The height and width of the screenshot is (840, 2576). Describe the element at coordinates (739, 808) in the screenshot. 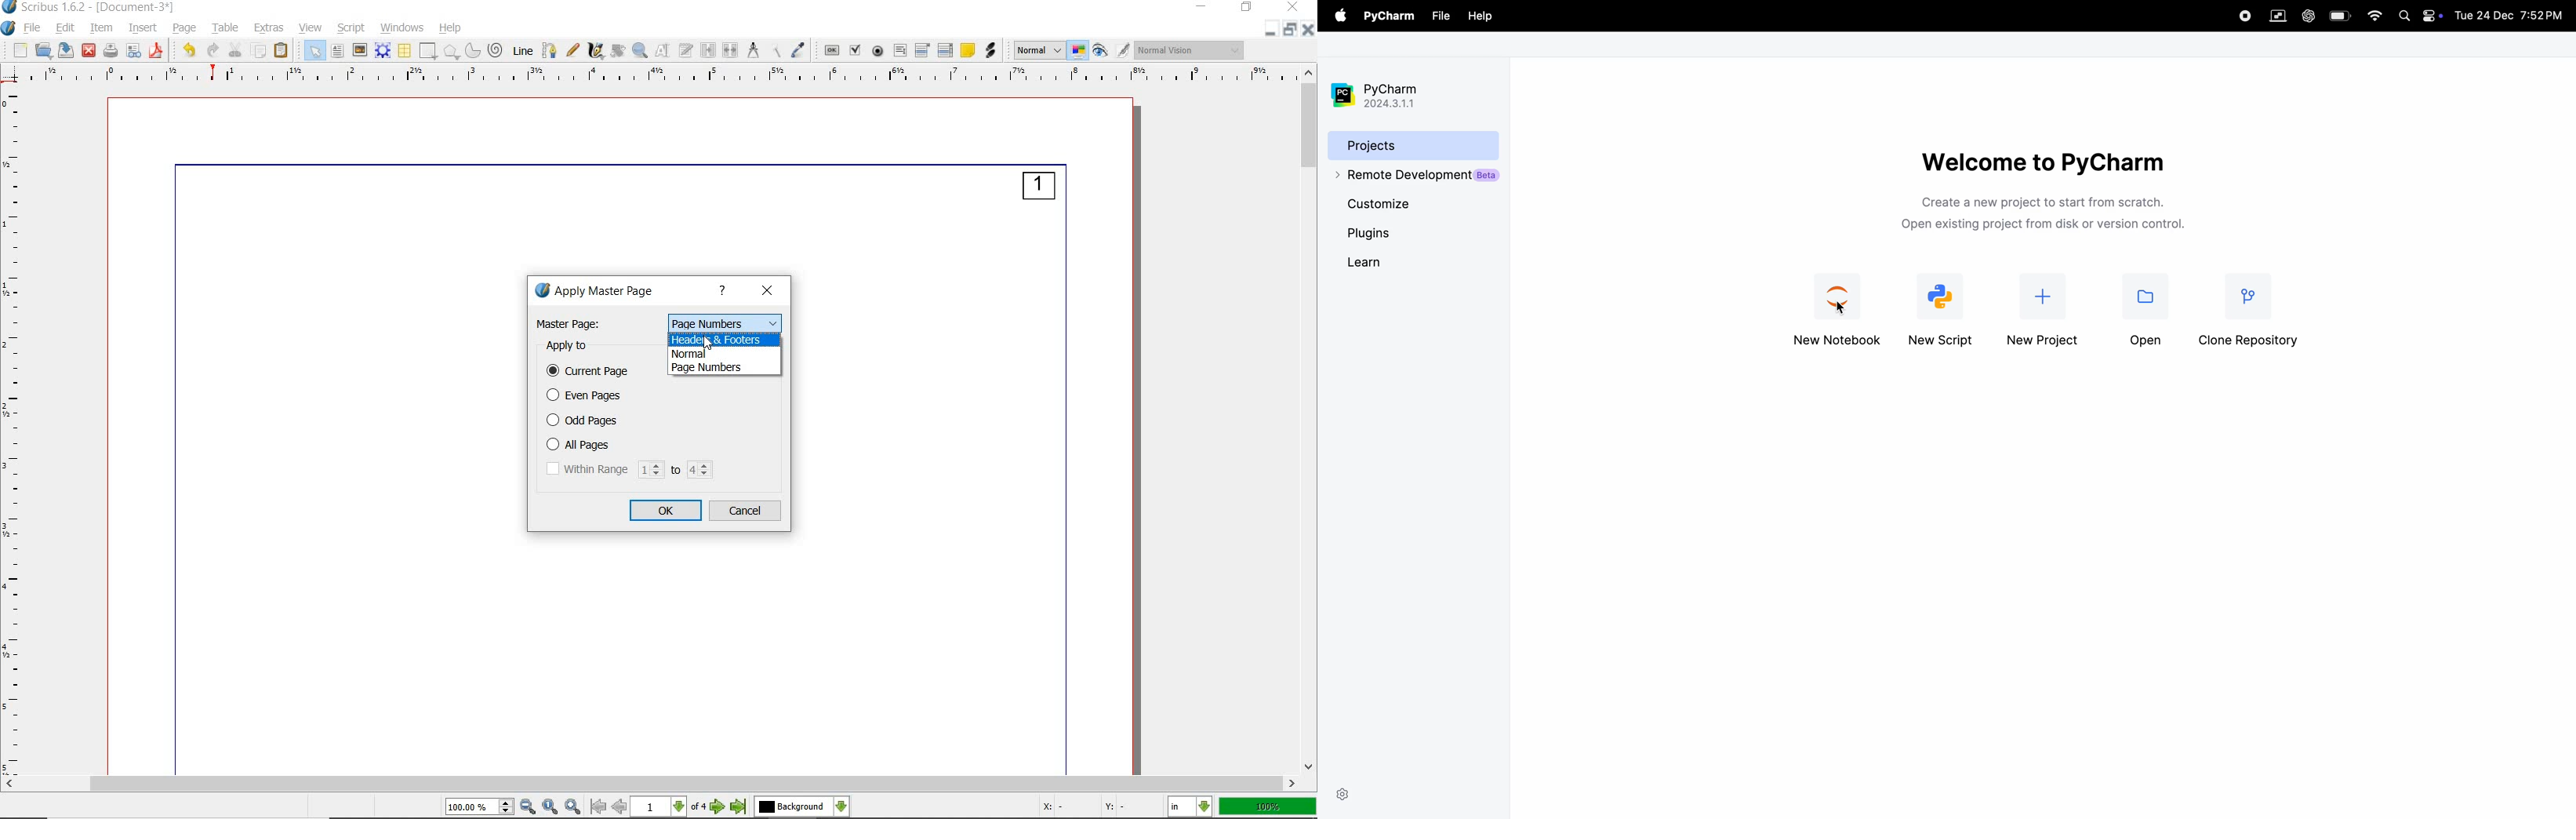

I see `go to last page` at that location.